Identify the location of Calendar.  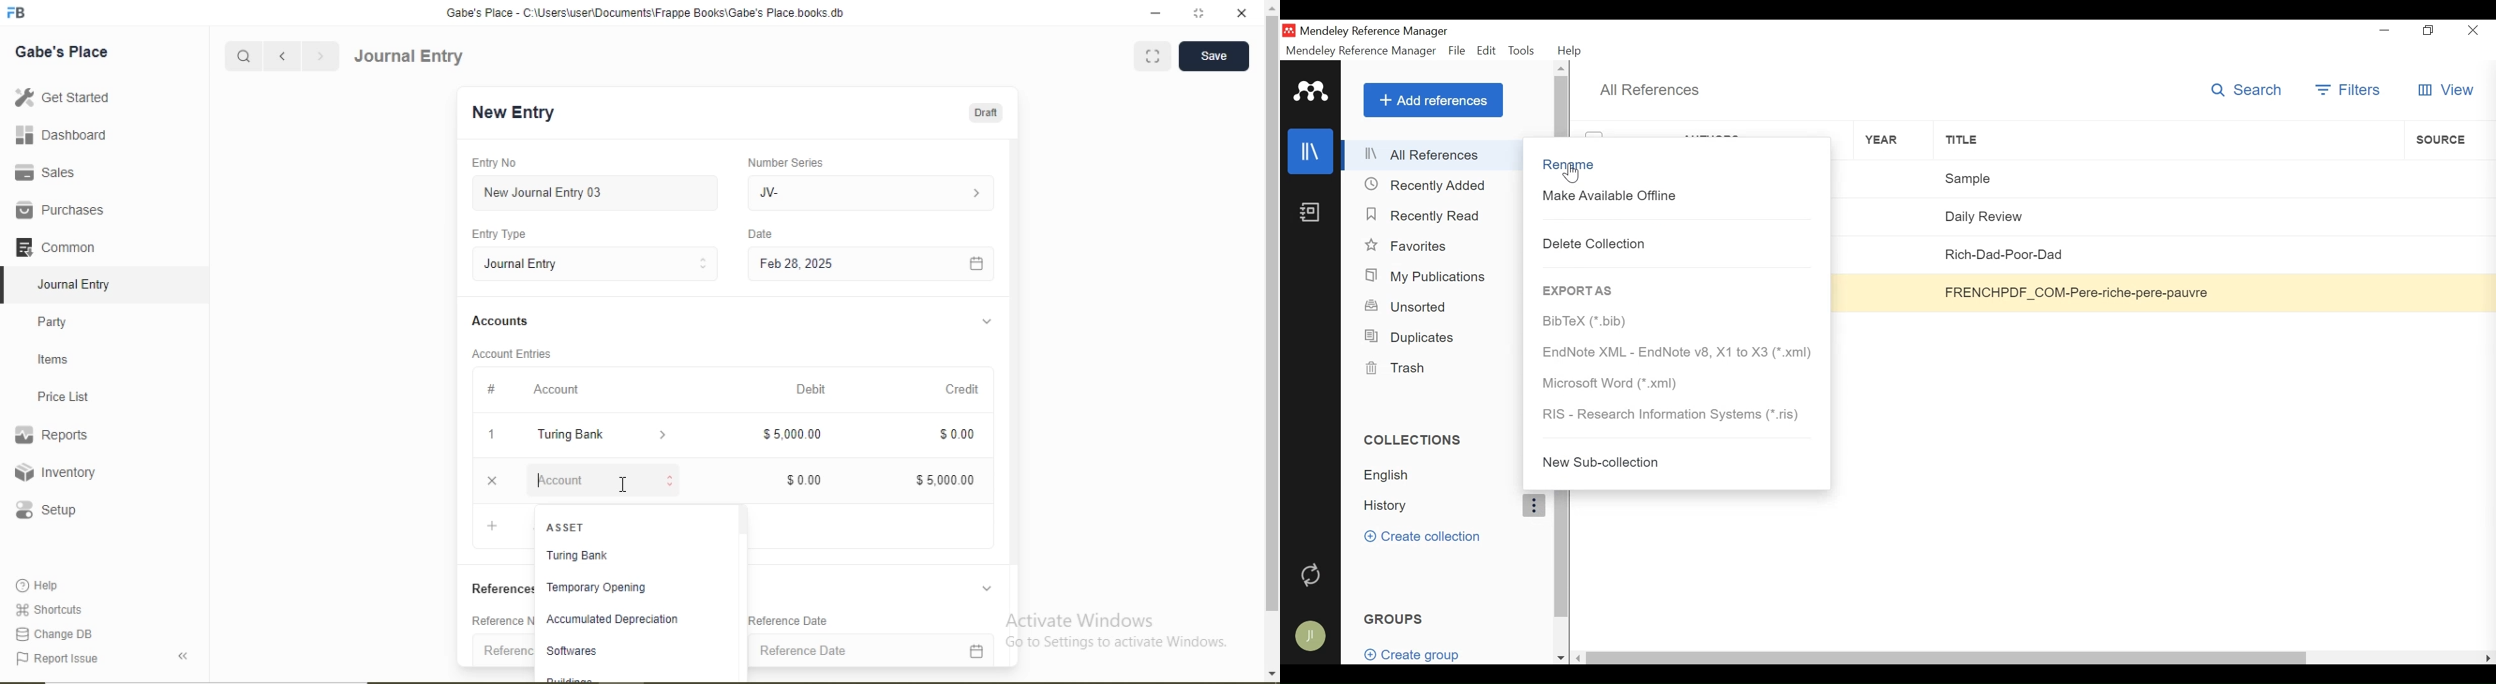
(977, 264).